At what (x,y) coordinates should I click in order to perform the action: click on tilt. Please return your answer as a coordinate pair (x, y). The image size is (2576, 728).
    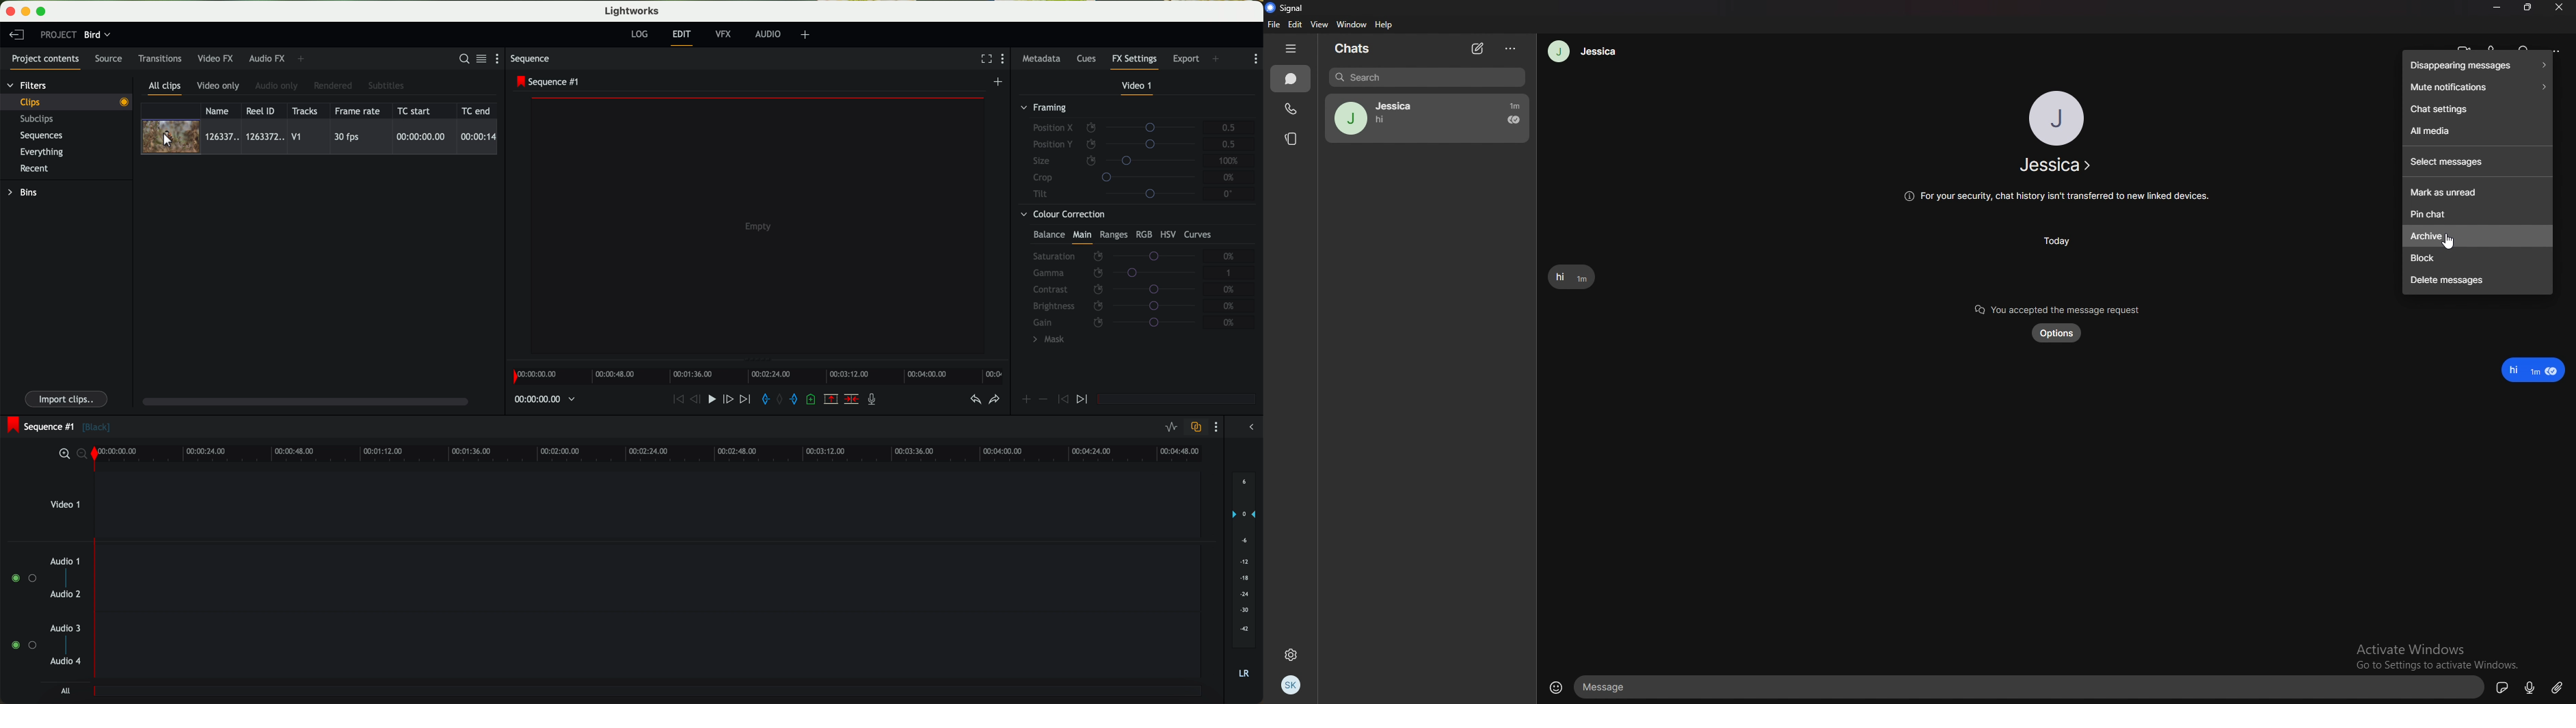
    Looking at the image, I should click on (1119, 193).